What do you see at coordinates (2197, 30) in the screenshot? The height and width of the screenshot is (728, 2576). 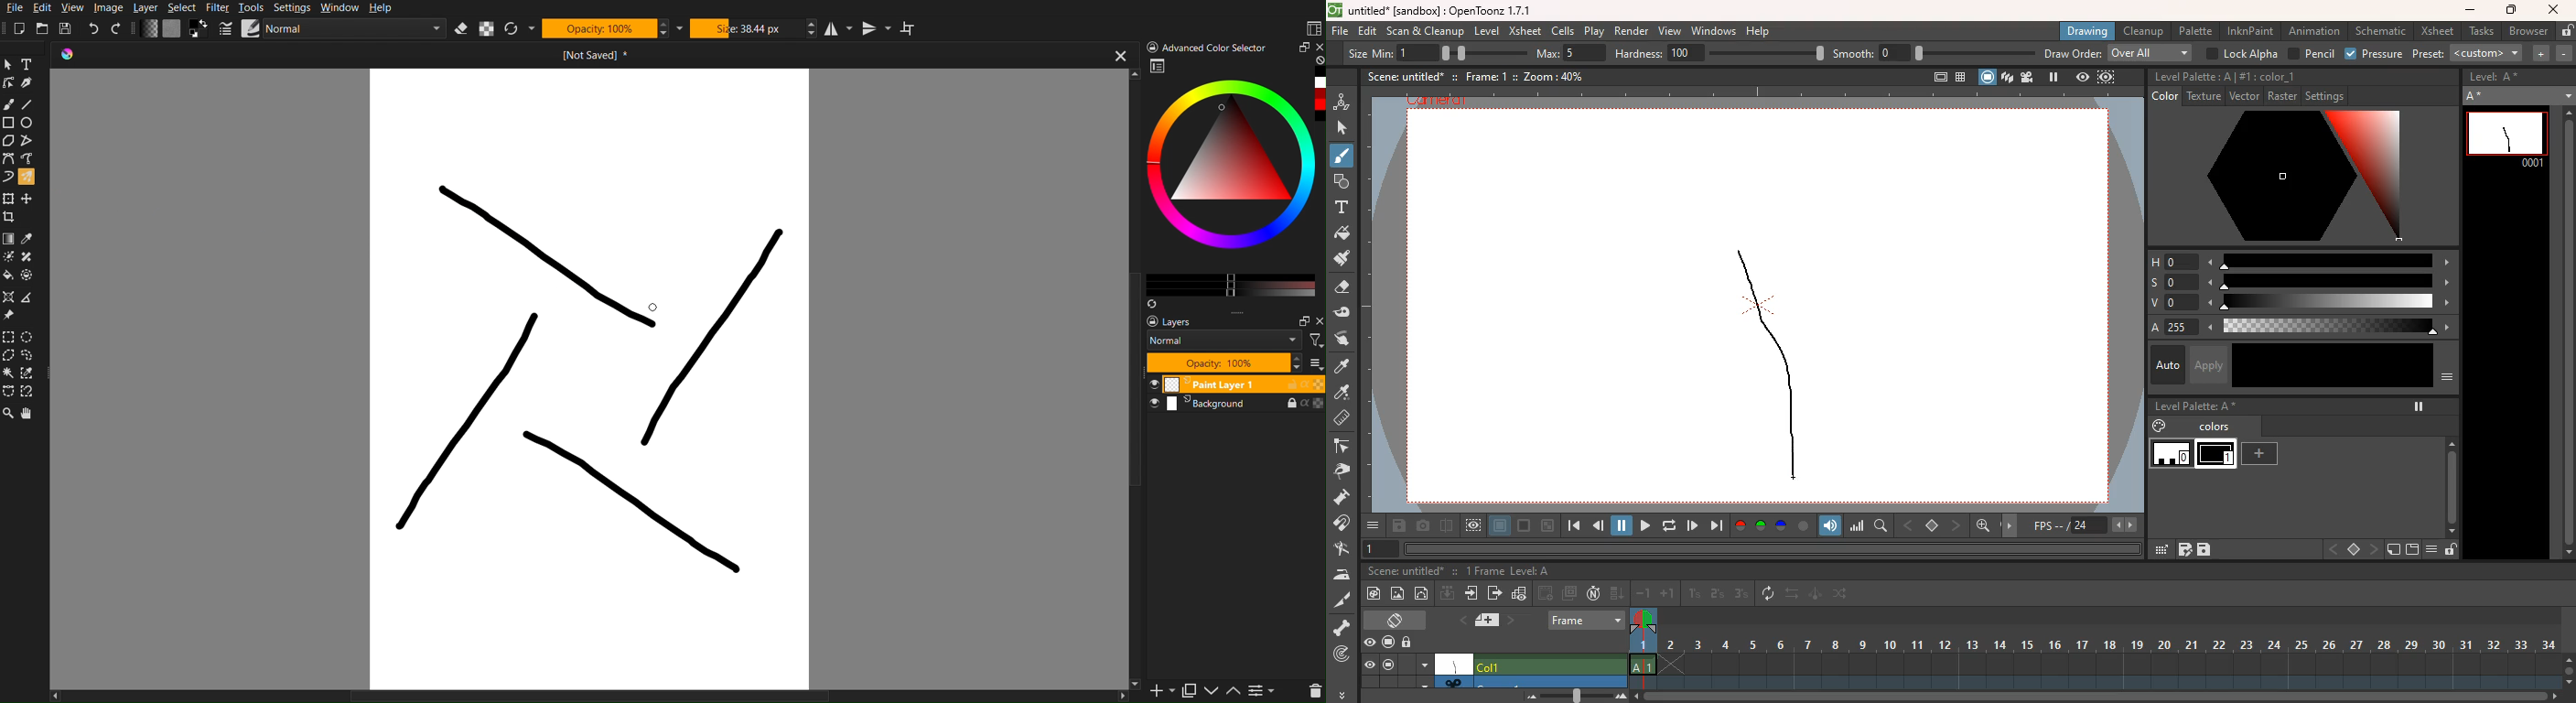 I see `palette` at bounding box center [2197, 30].